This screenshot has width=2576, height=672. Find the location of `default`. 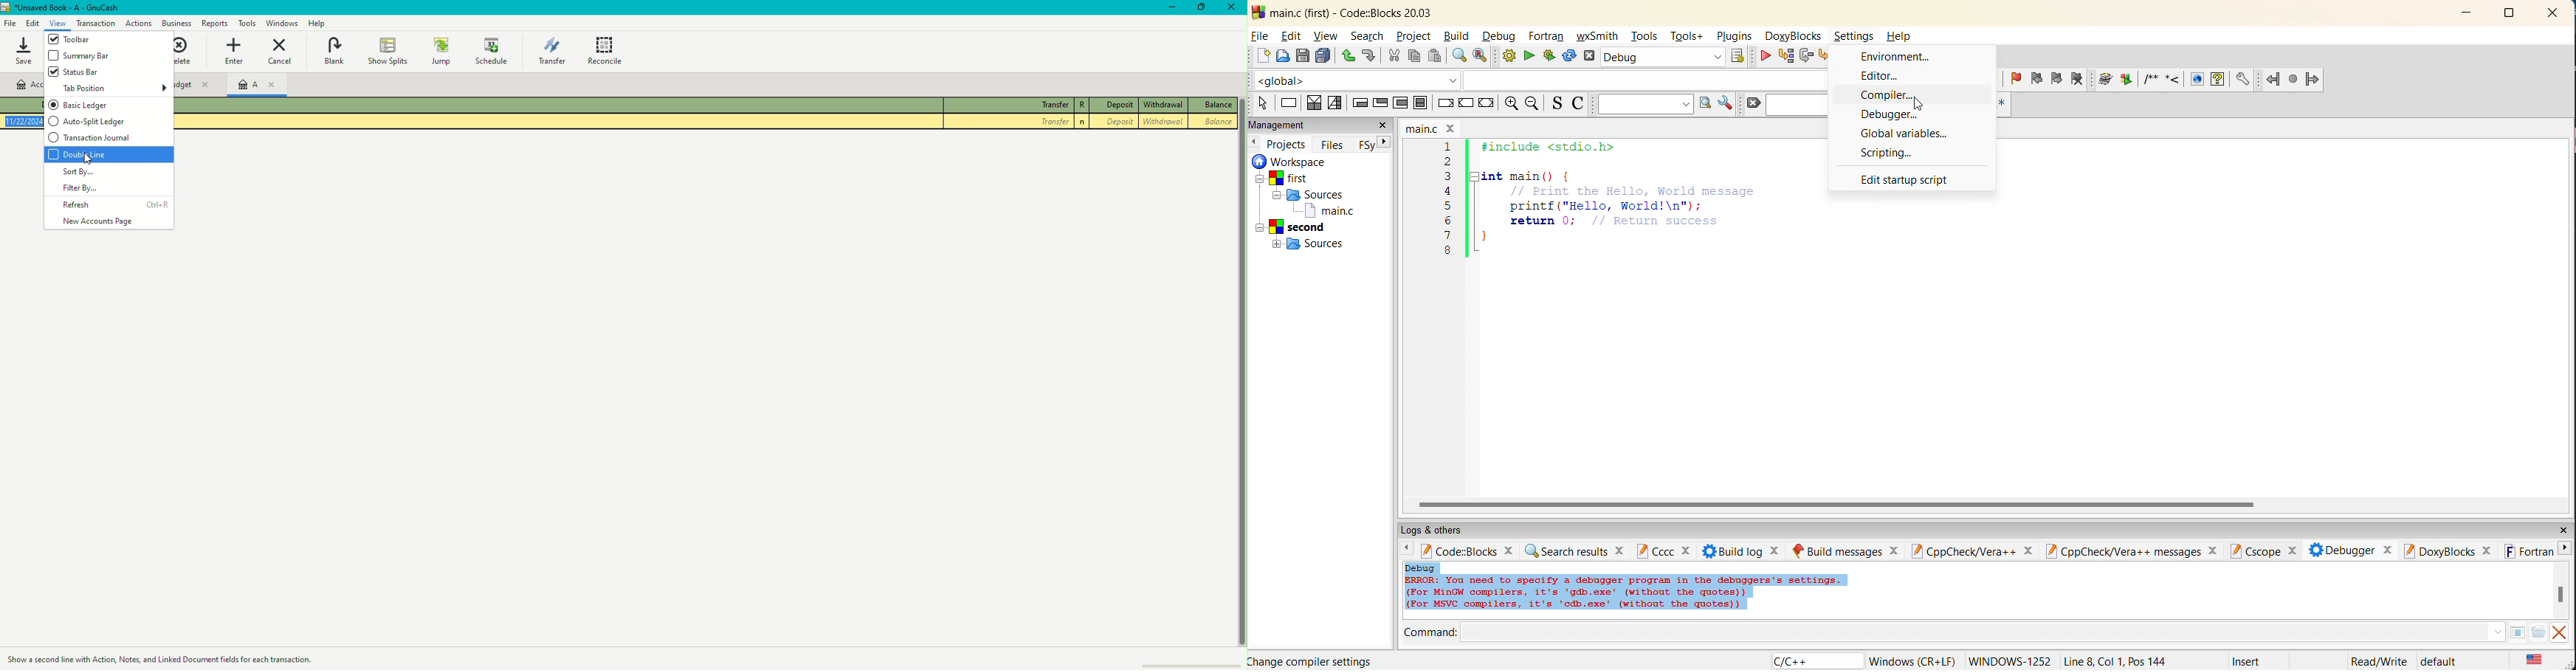

default is located at coordinates (2440, 661).